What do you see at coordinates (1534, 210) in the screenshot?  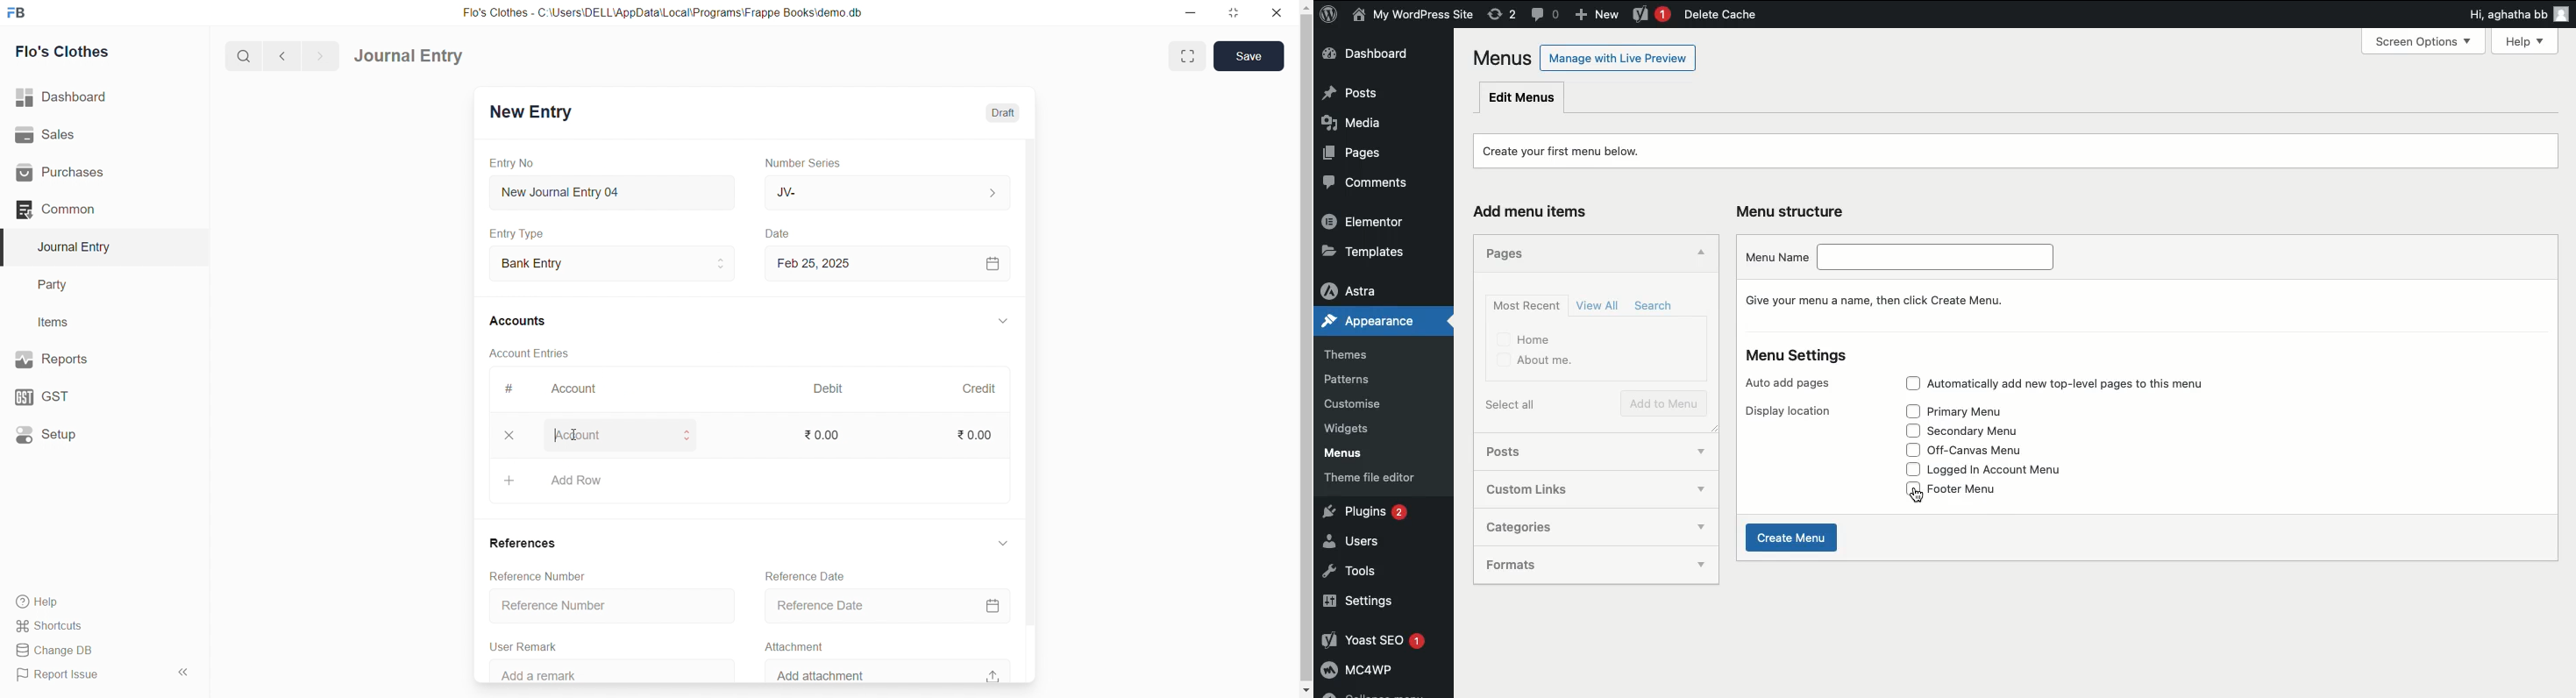 I see `Add menu items` at bounding box center [1534, 210].